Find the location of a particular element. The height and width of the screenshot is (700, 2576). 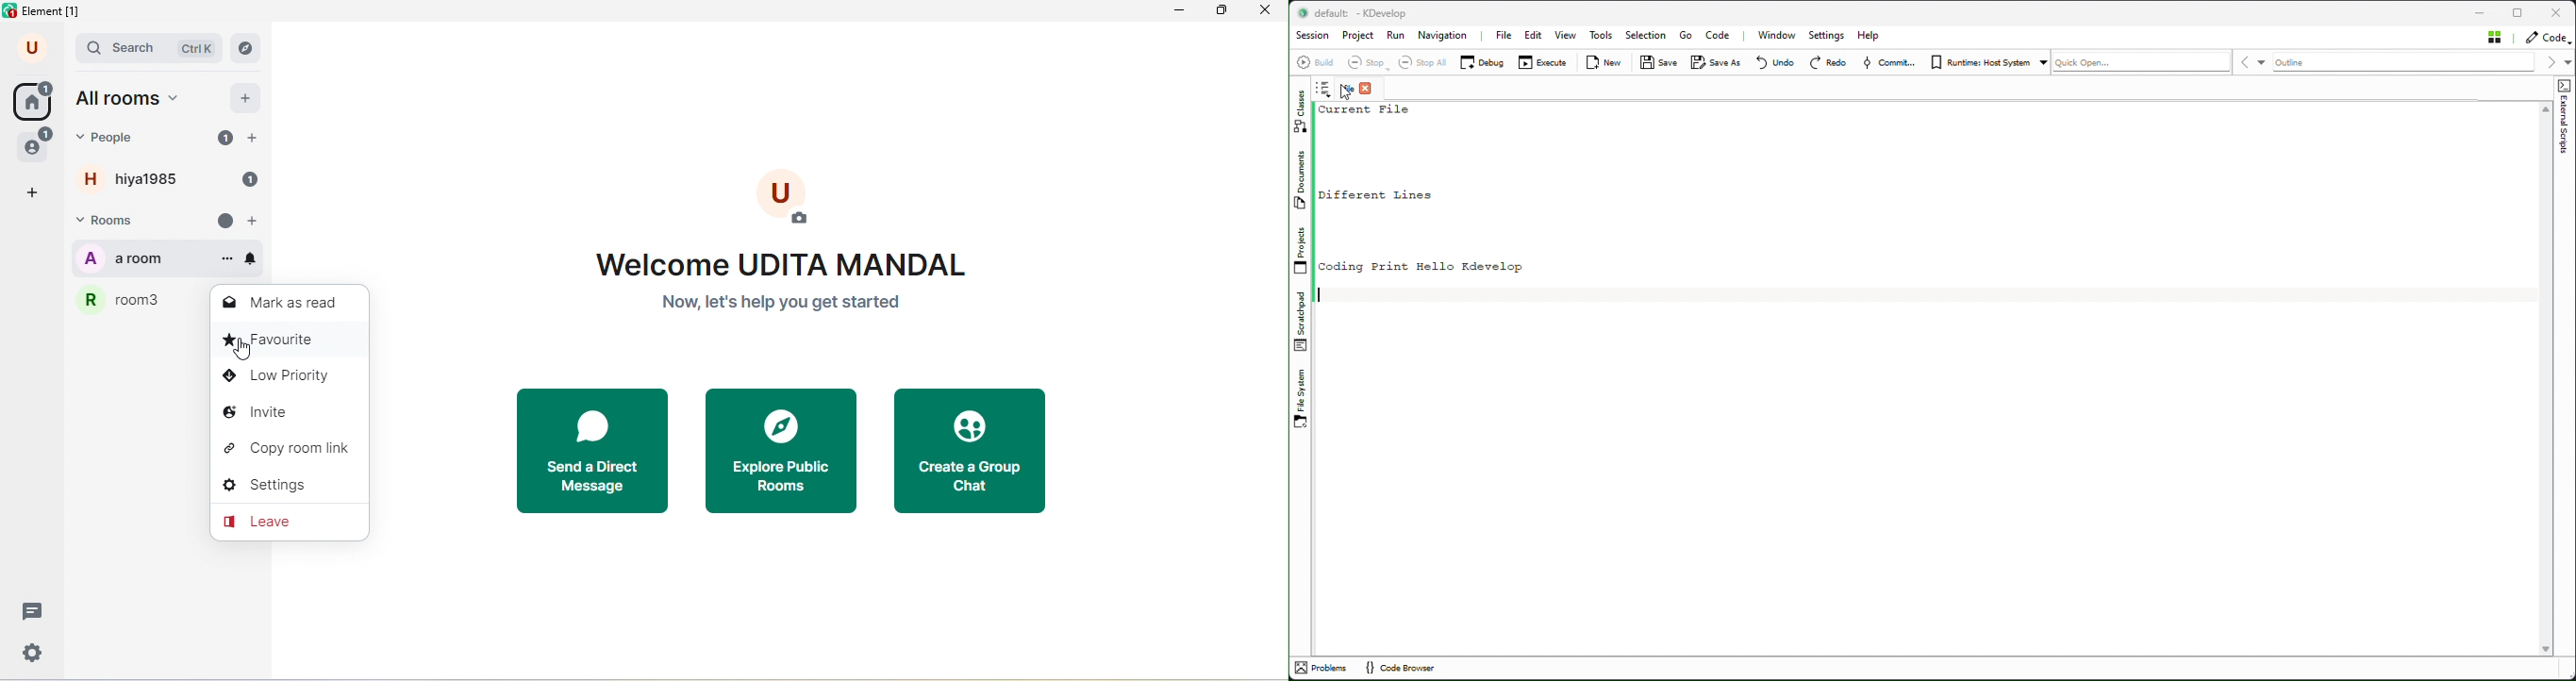

a room is located at coordinates (146, 258).